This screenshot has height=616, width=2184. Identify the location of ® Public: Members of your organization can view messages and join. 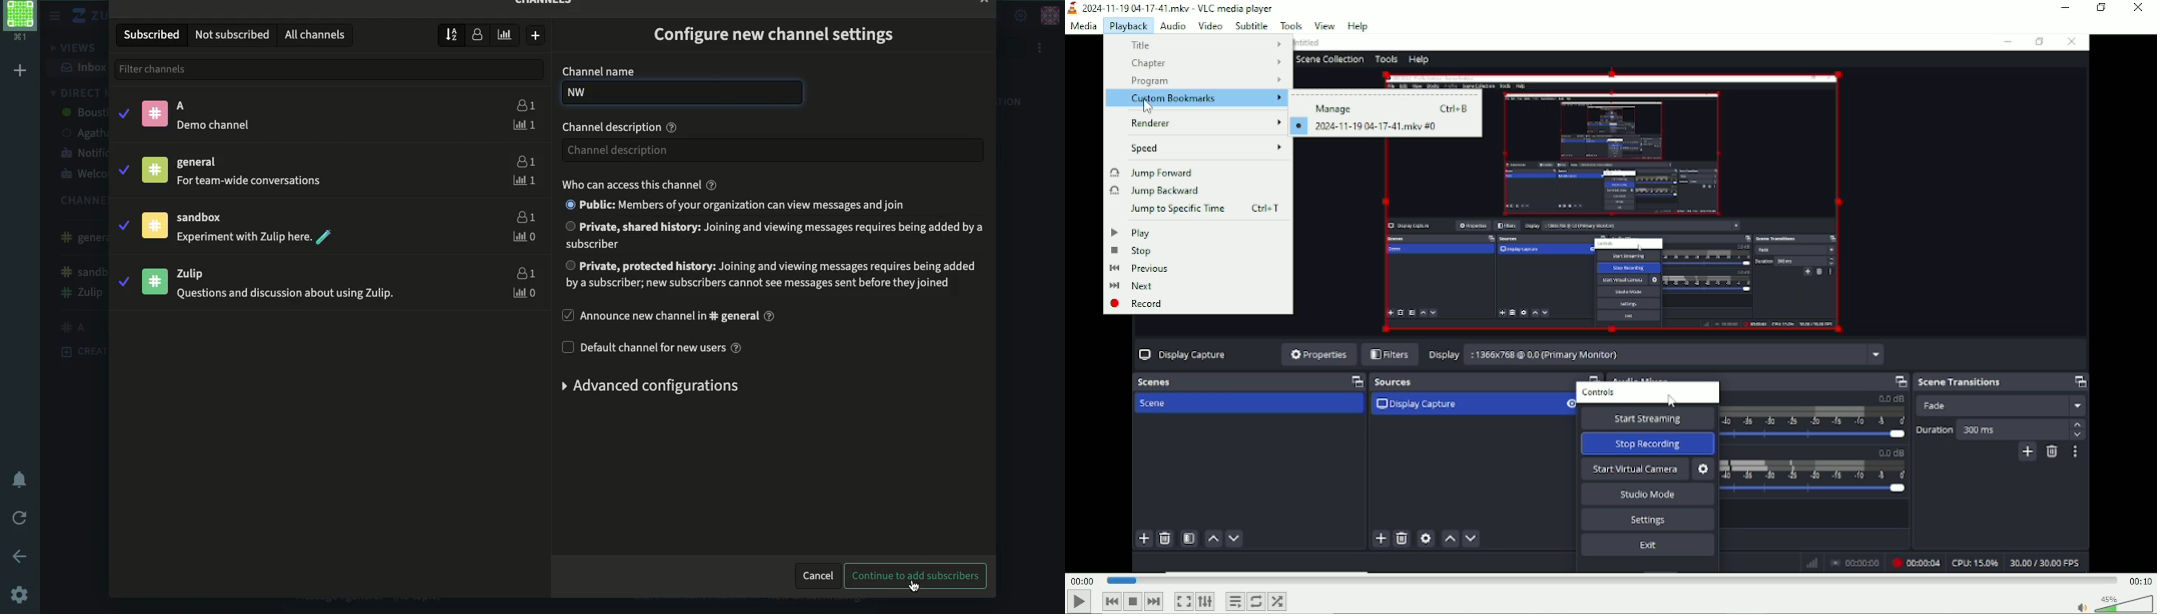
(765, 204).